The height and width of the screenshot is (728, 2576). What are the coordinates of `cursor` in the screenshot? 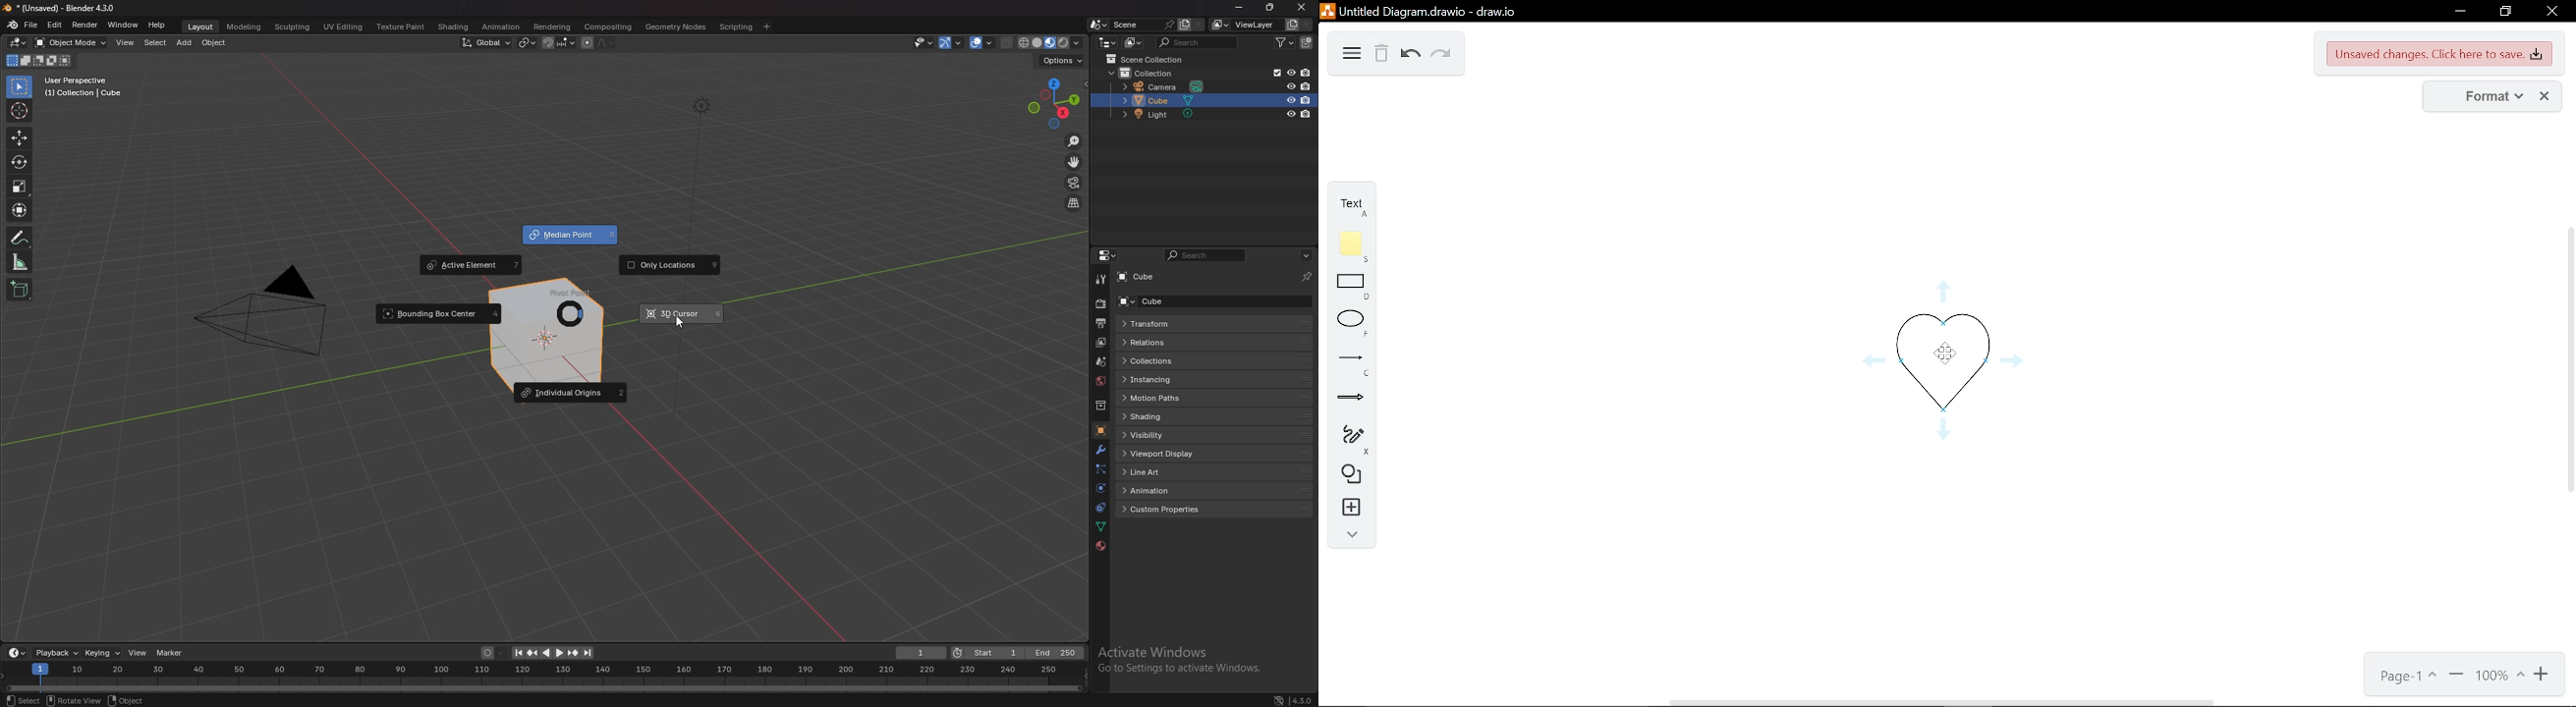 It's located at (19, 111).